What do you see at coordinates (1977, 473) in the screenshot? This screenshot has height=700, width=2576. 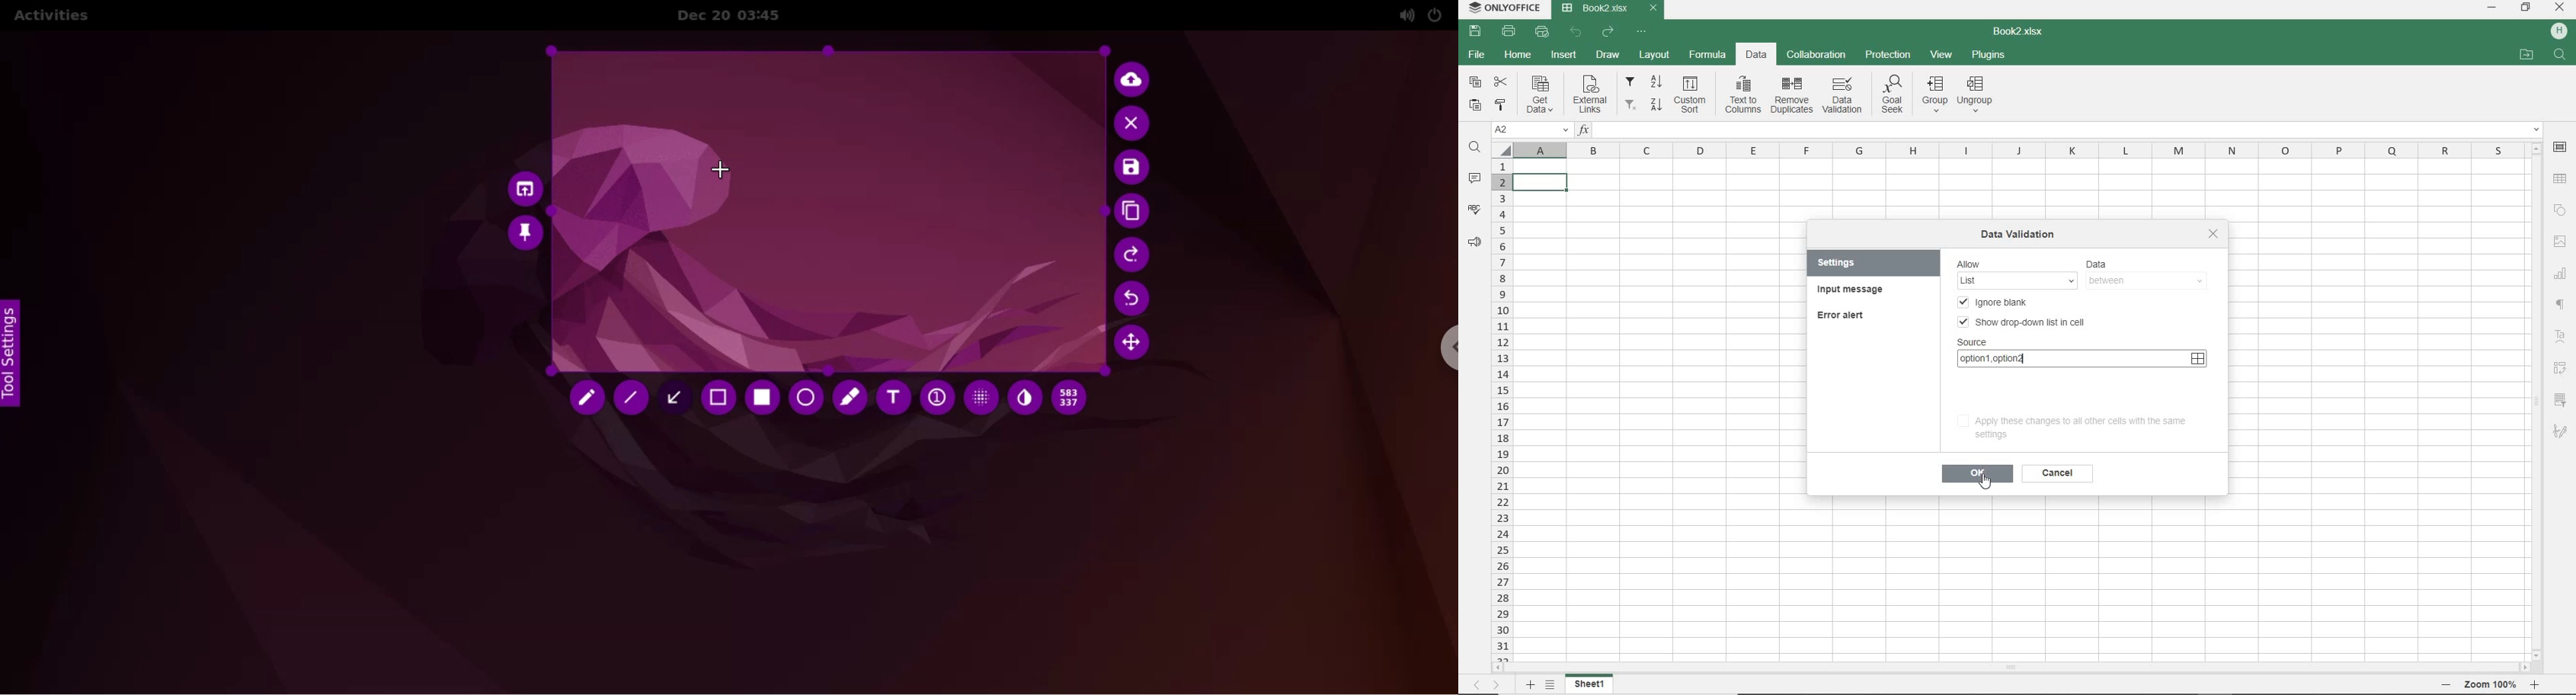 I see `ok` at bounding box center [1977, 473].